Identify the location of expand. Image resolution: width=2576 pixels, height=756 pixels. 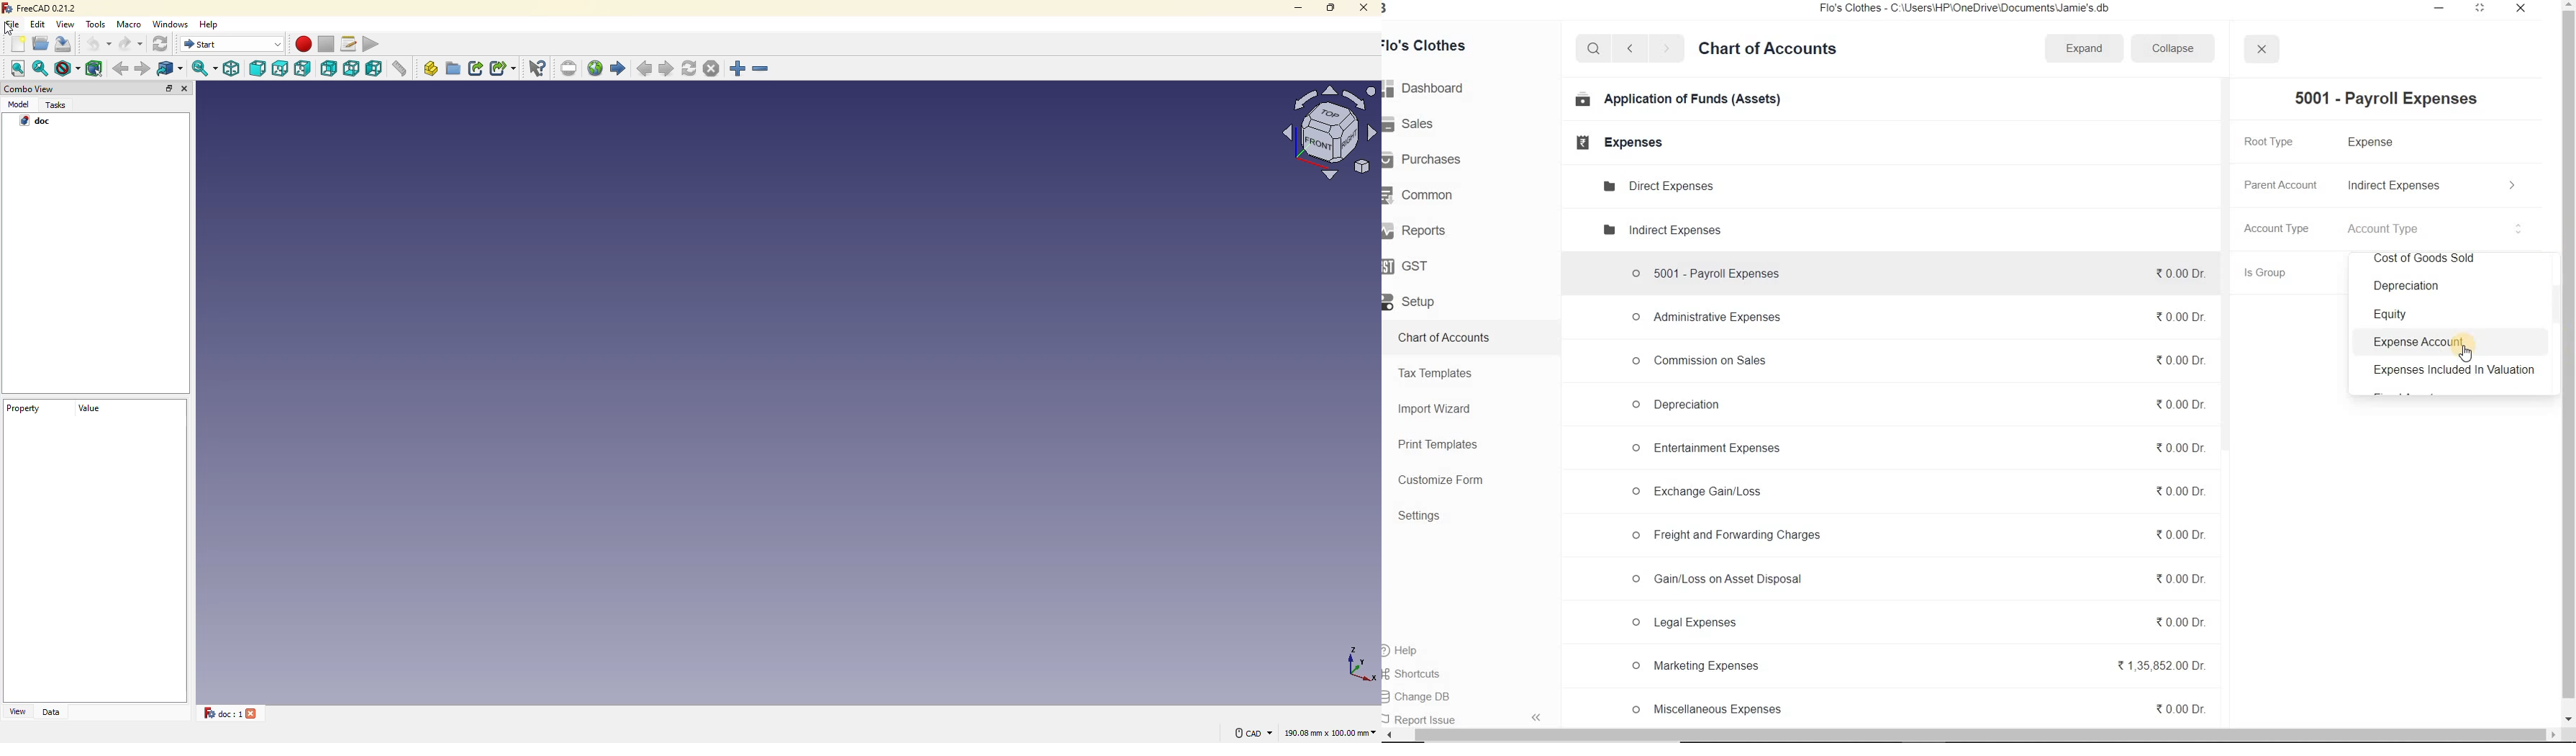
(169, 89).